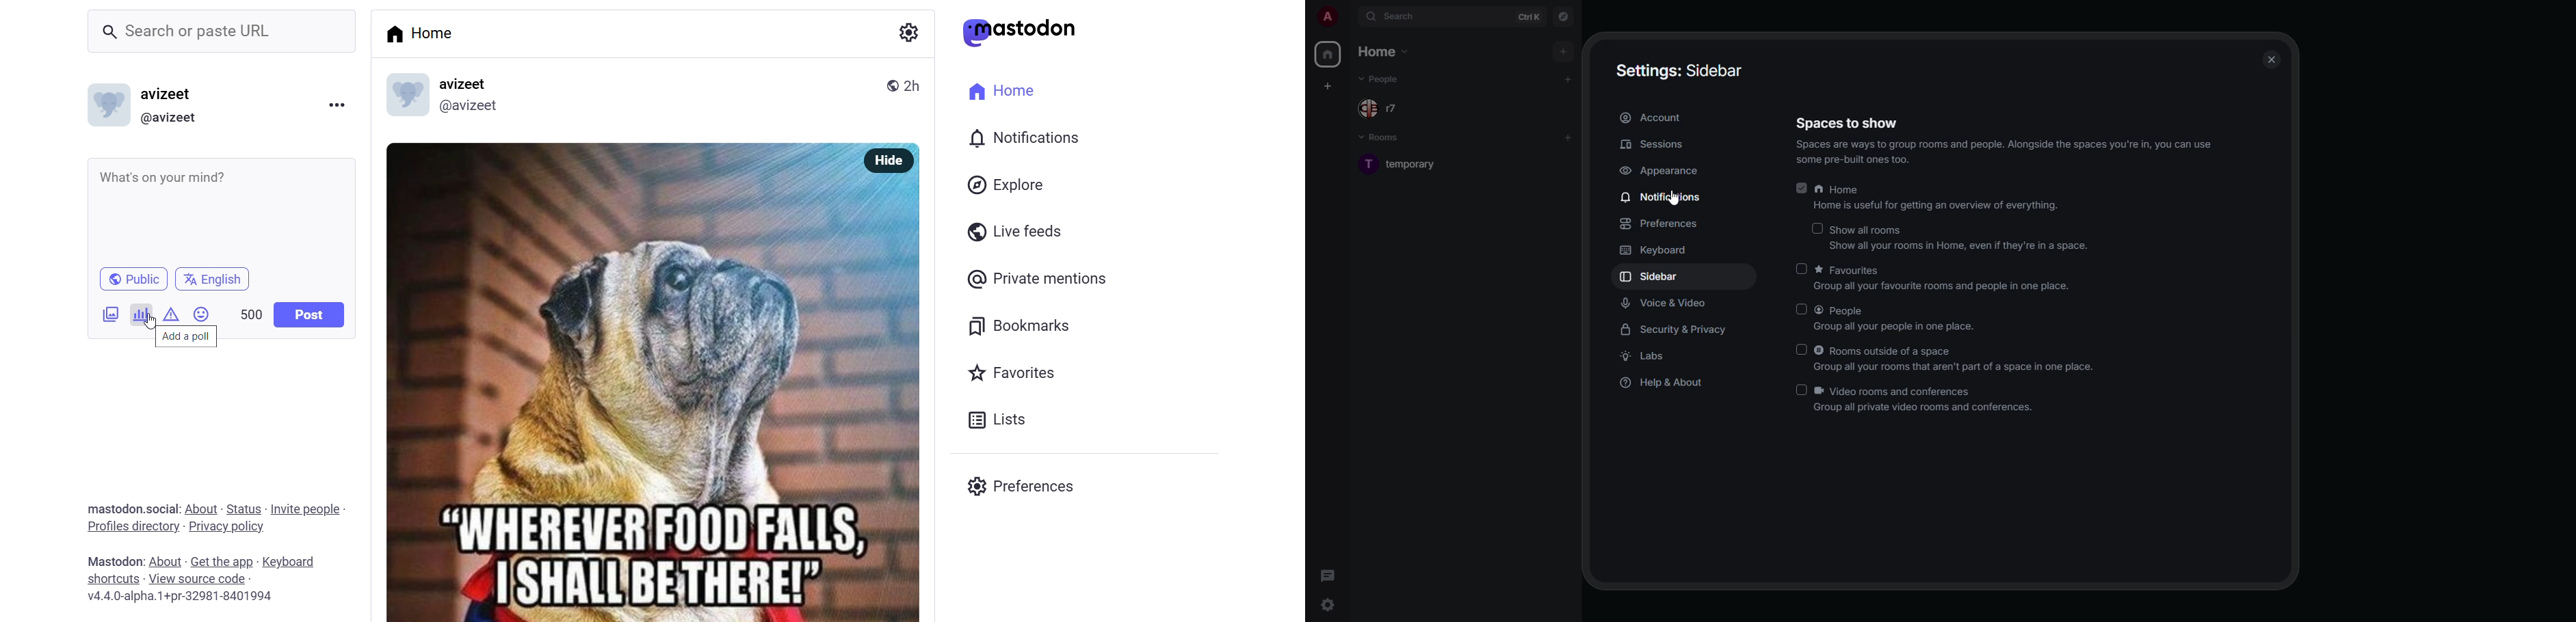  What do you see at coordinates (1803, 309) in the screenshot?
I see `click to enable` at bounding box center [1803, 309].